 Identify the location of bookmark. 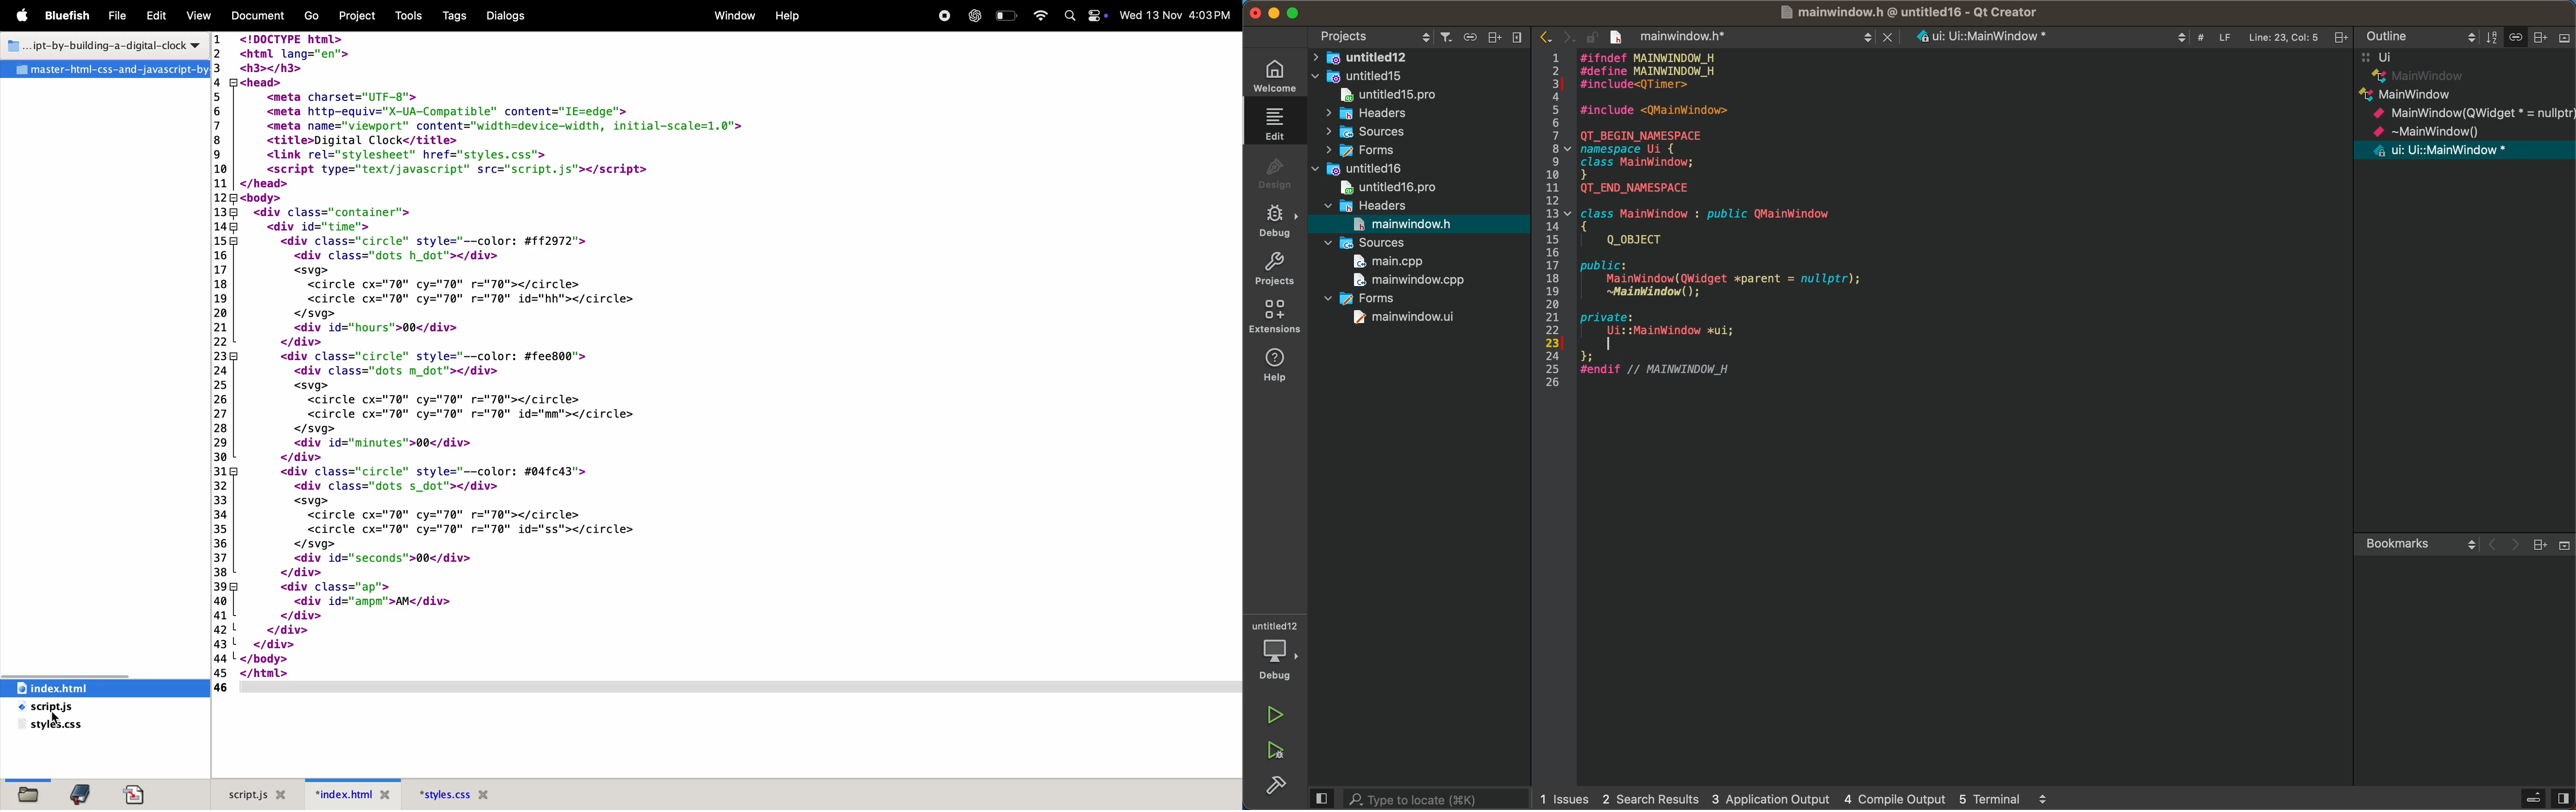
(83, 791).